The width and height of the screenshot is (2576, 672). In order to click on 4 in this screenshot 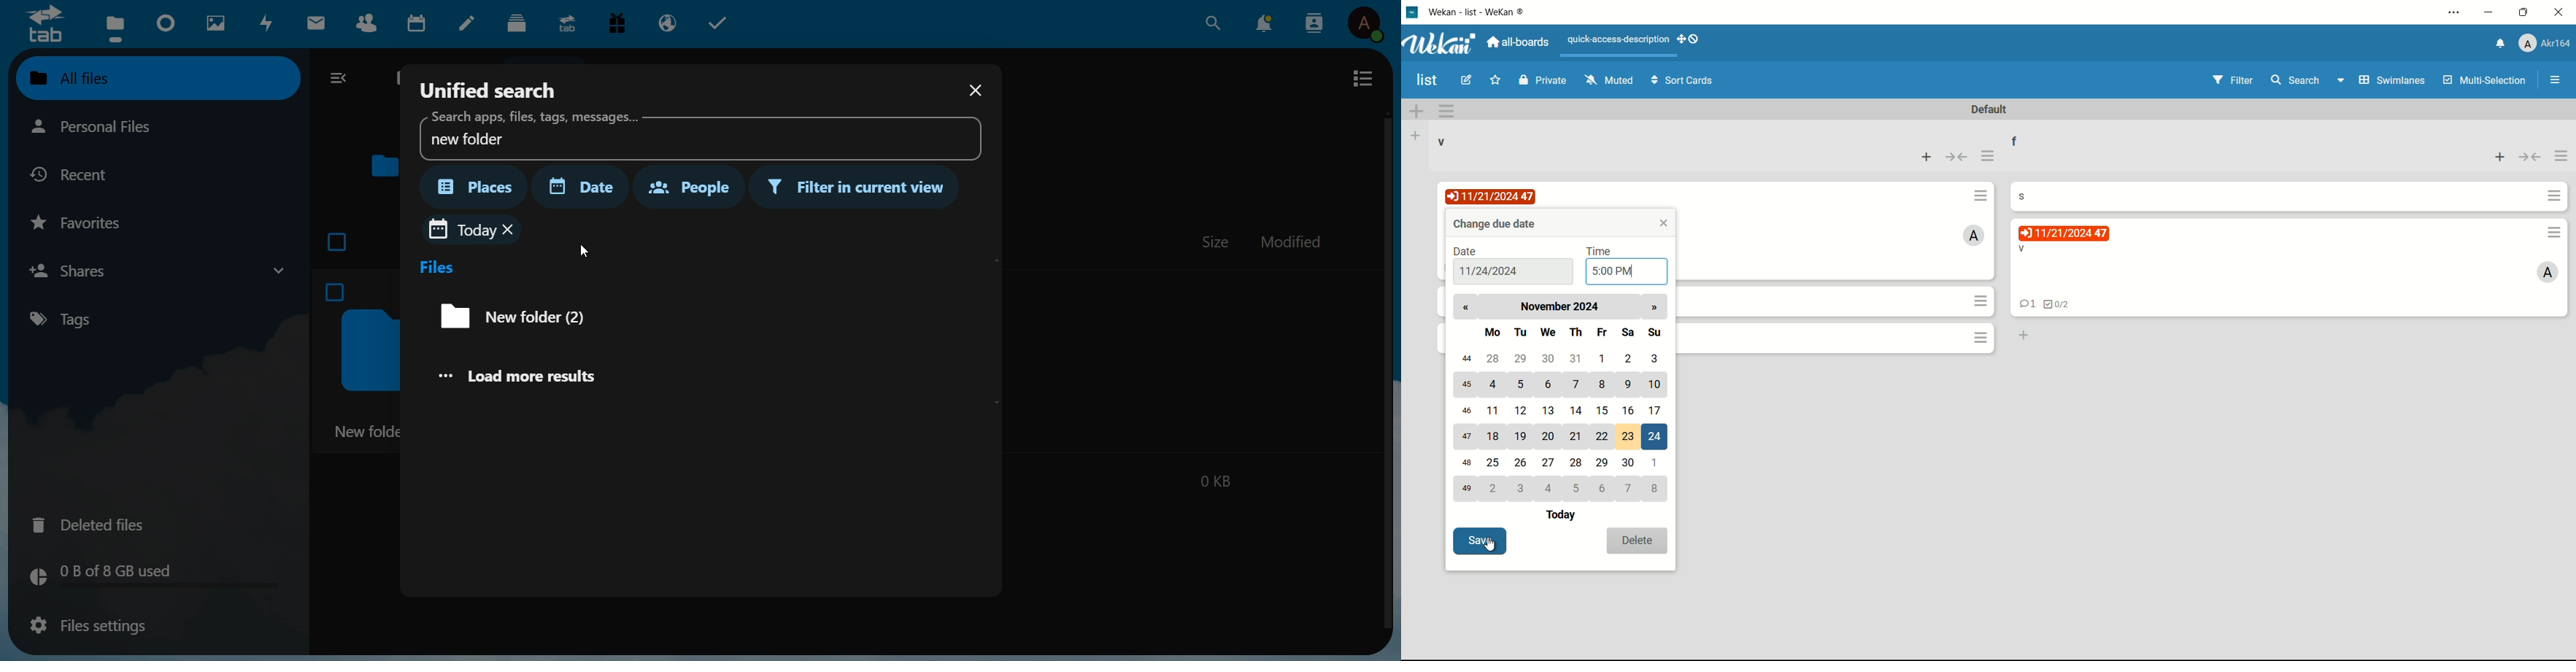, I will do `click(1550, 488)`.